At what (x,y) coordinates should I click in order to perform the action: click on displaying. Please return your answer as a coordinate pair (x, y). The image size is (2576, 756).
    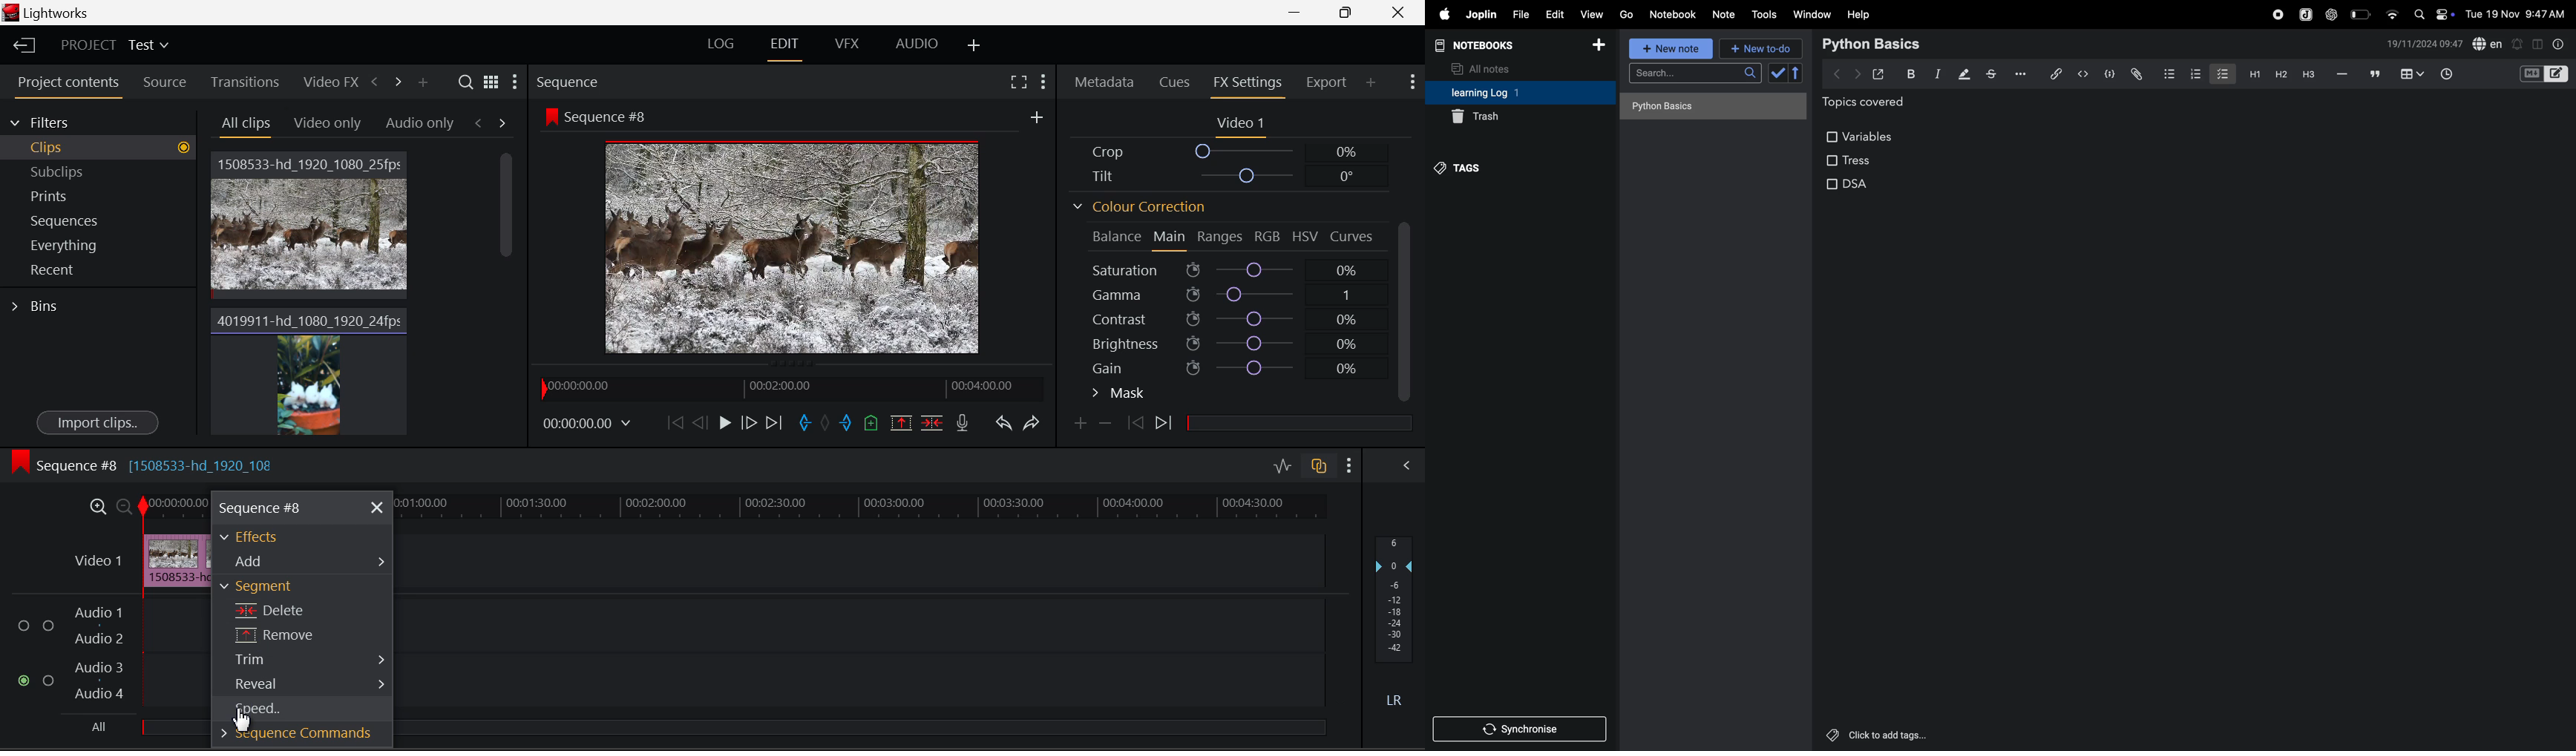
    Looking at the image, I should click on (1965, 75).